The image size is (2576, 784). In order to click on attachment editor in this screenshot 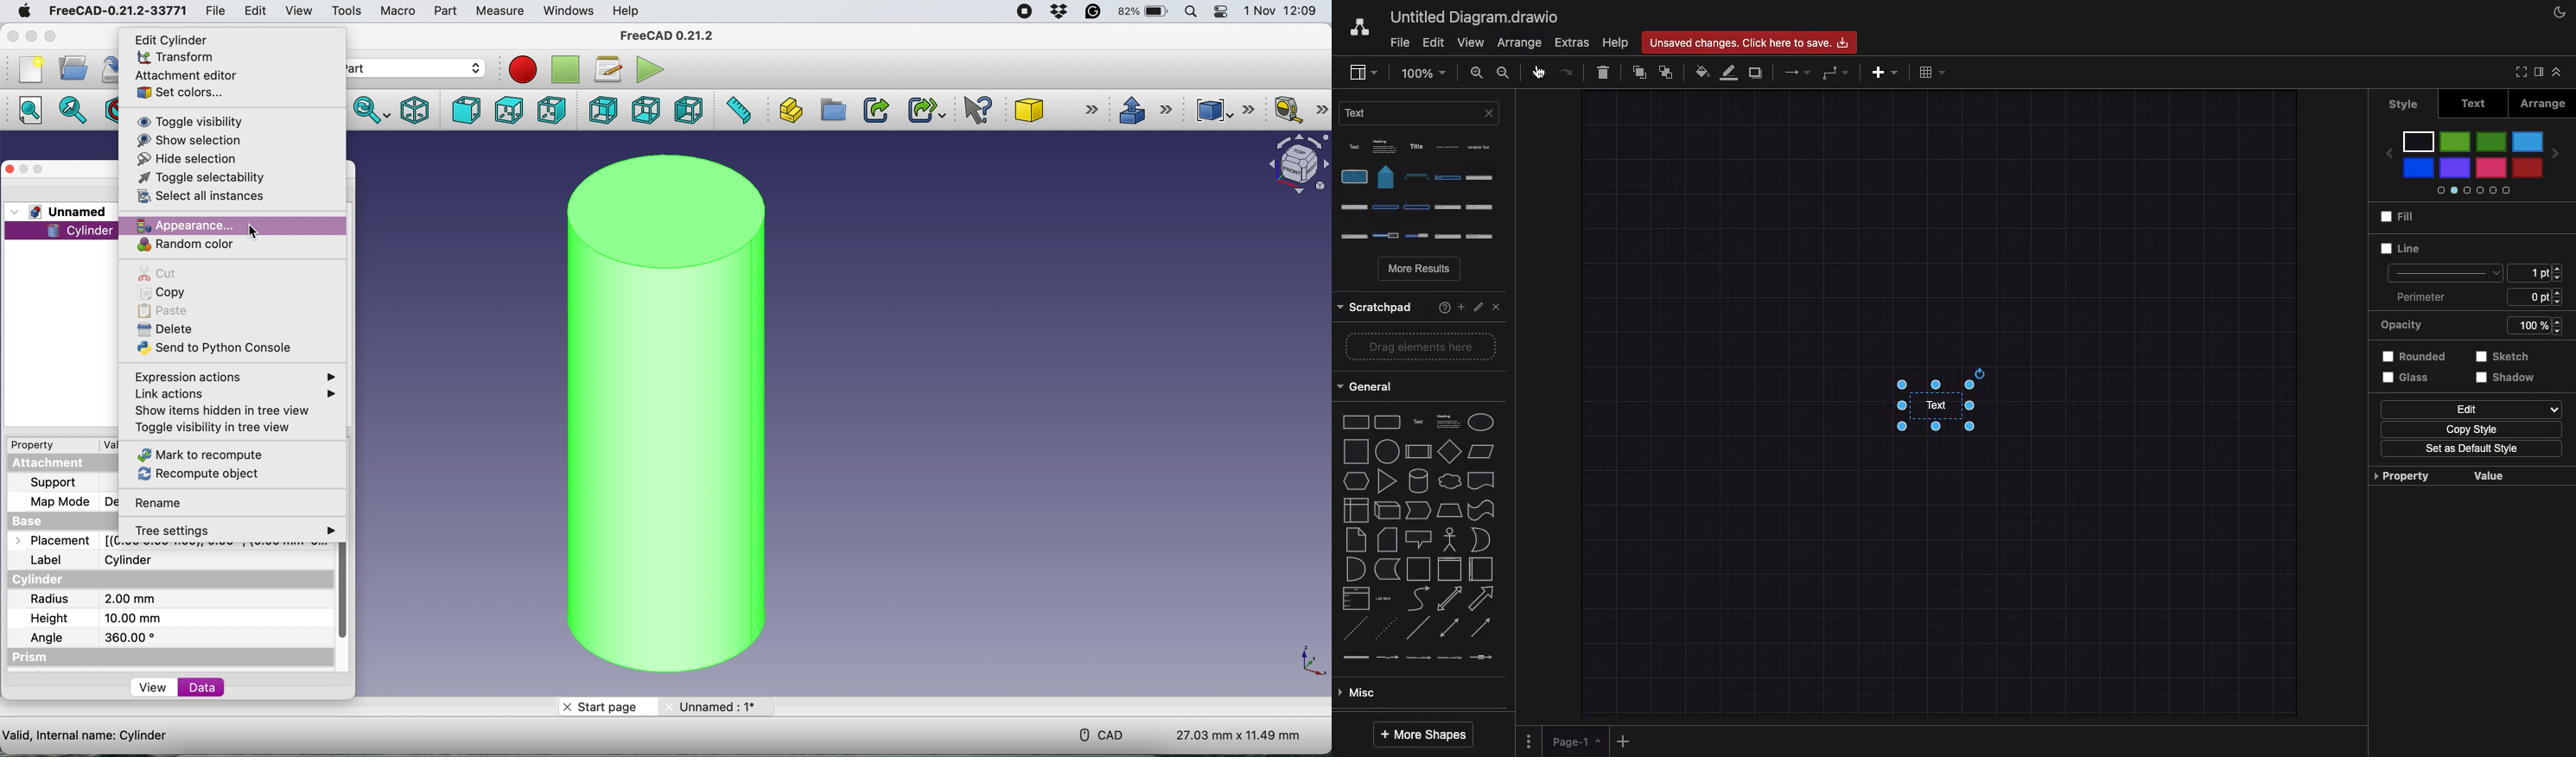, I will do `click(186, 74)`.